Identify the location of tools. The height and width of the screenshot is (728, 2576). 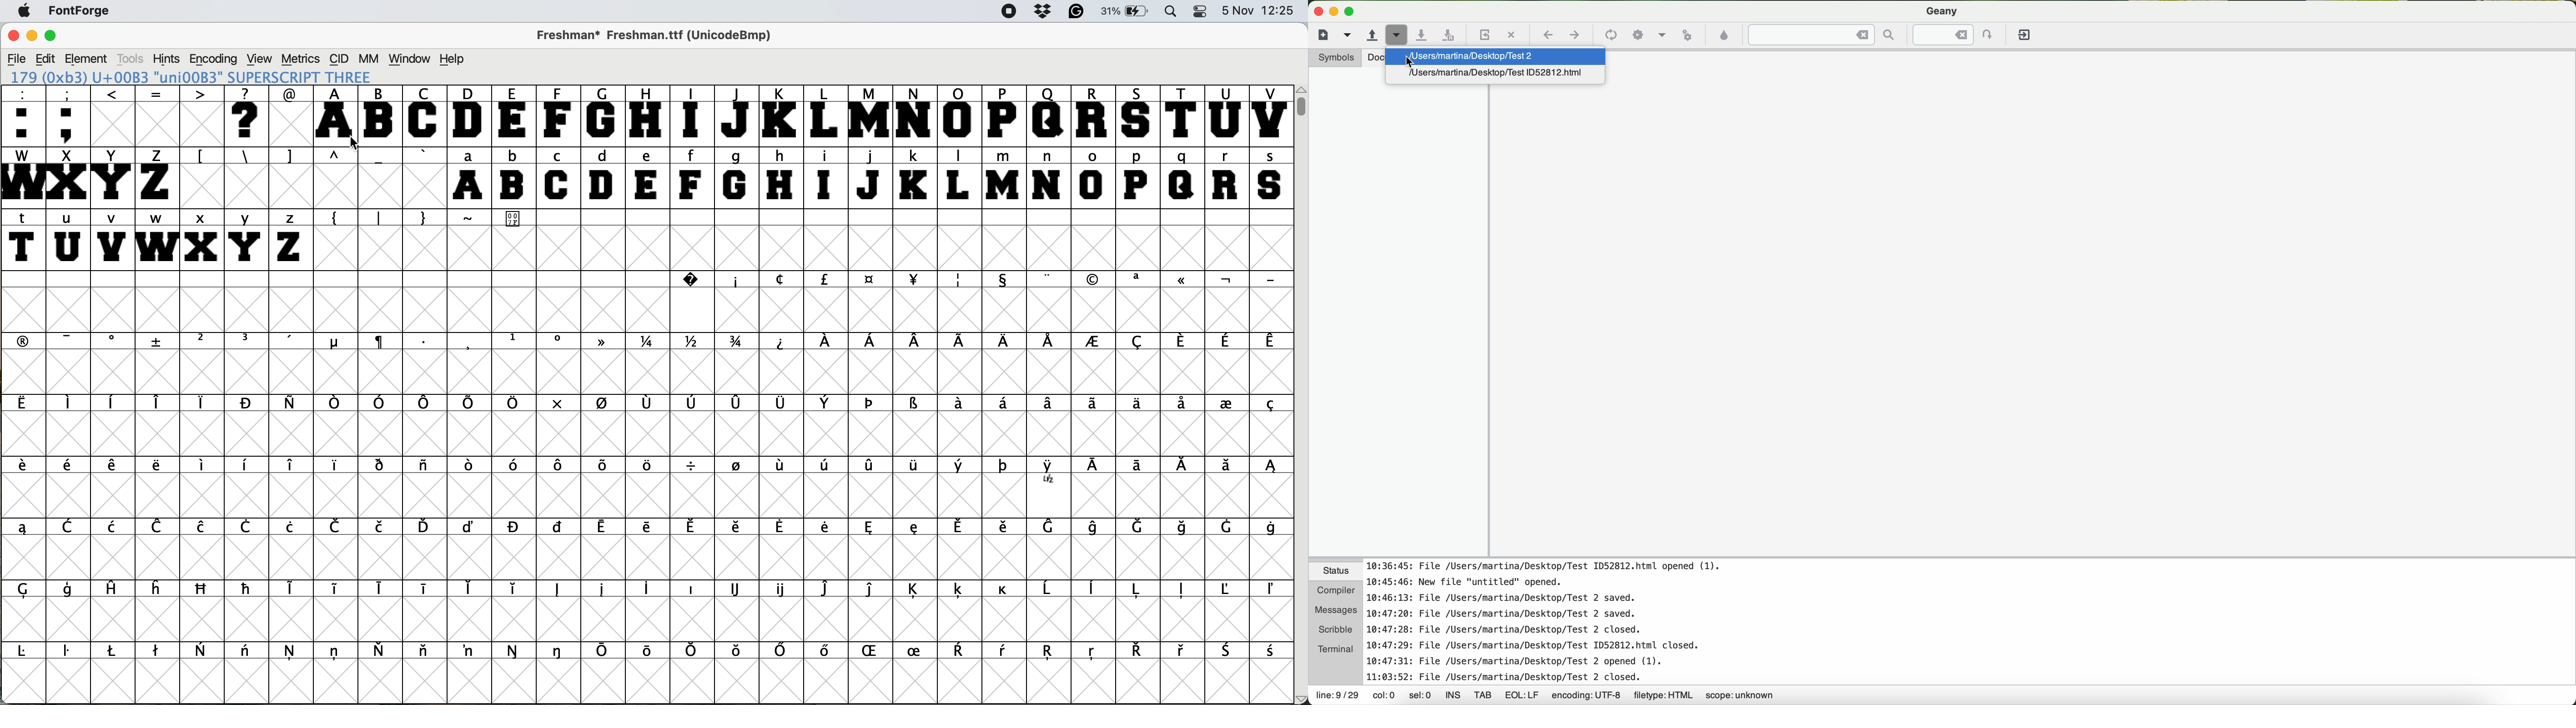
(134, 57).